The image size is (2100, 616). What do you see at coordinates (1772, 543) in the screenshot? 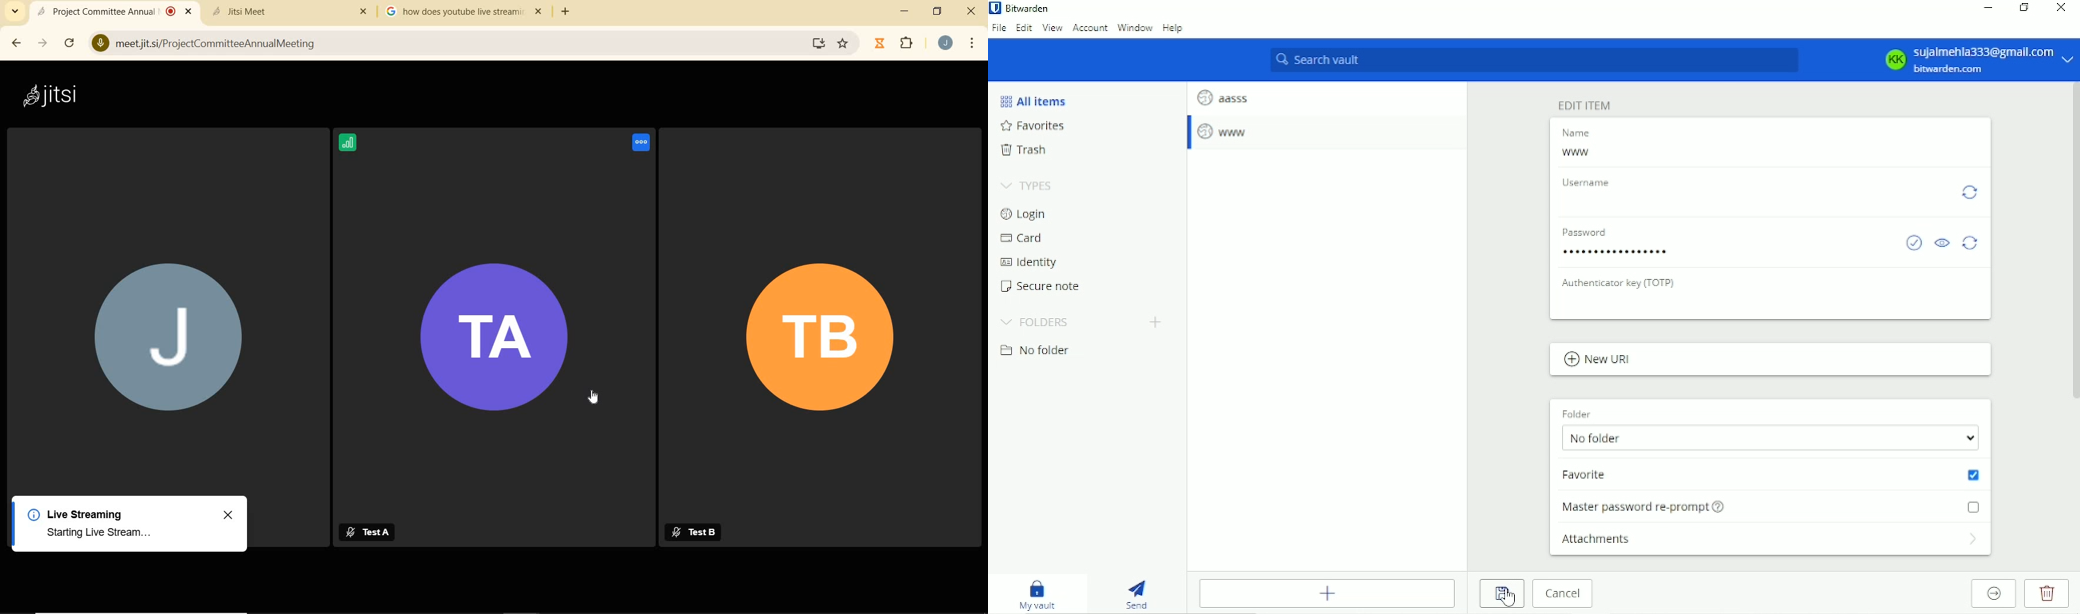
I see `Attachments` at bounding box center [1772, 543].